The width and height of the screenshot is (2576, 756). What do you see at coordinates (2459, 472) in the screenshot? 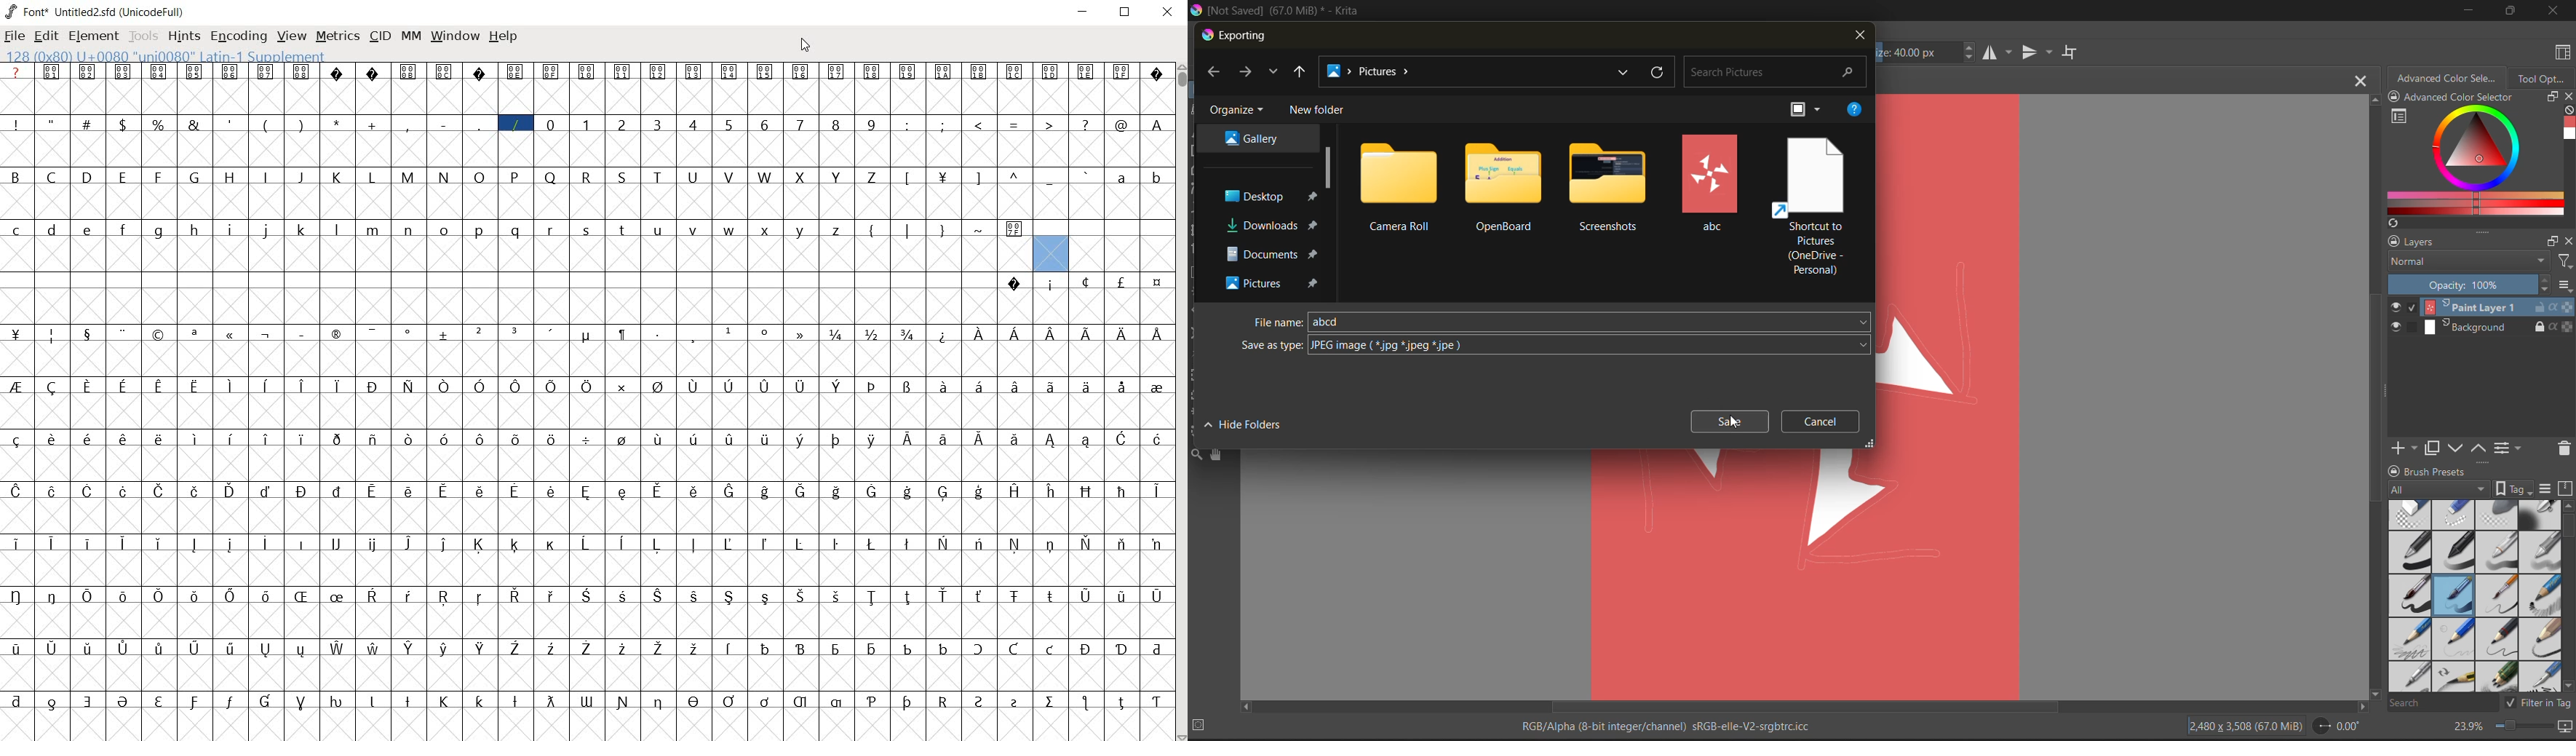
I see `Brush presets` at bounding box center [2459, 472].